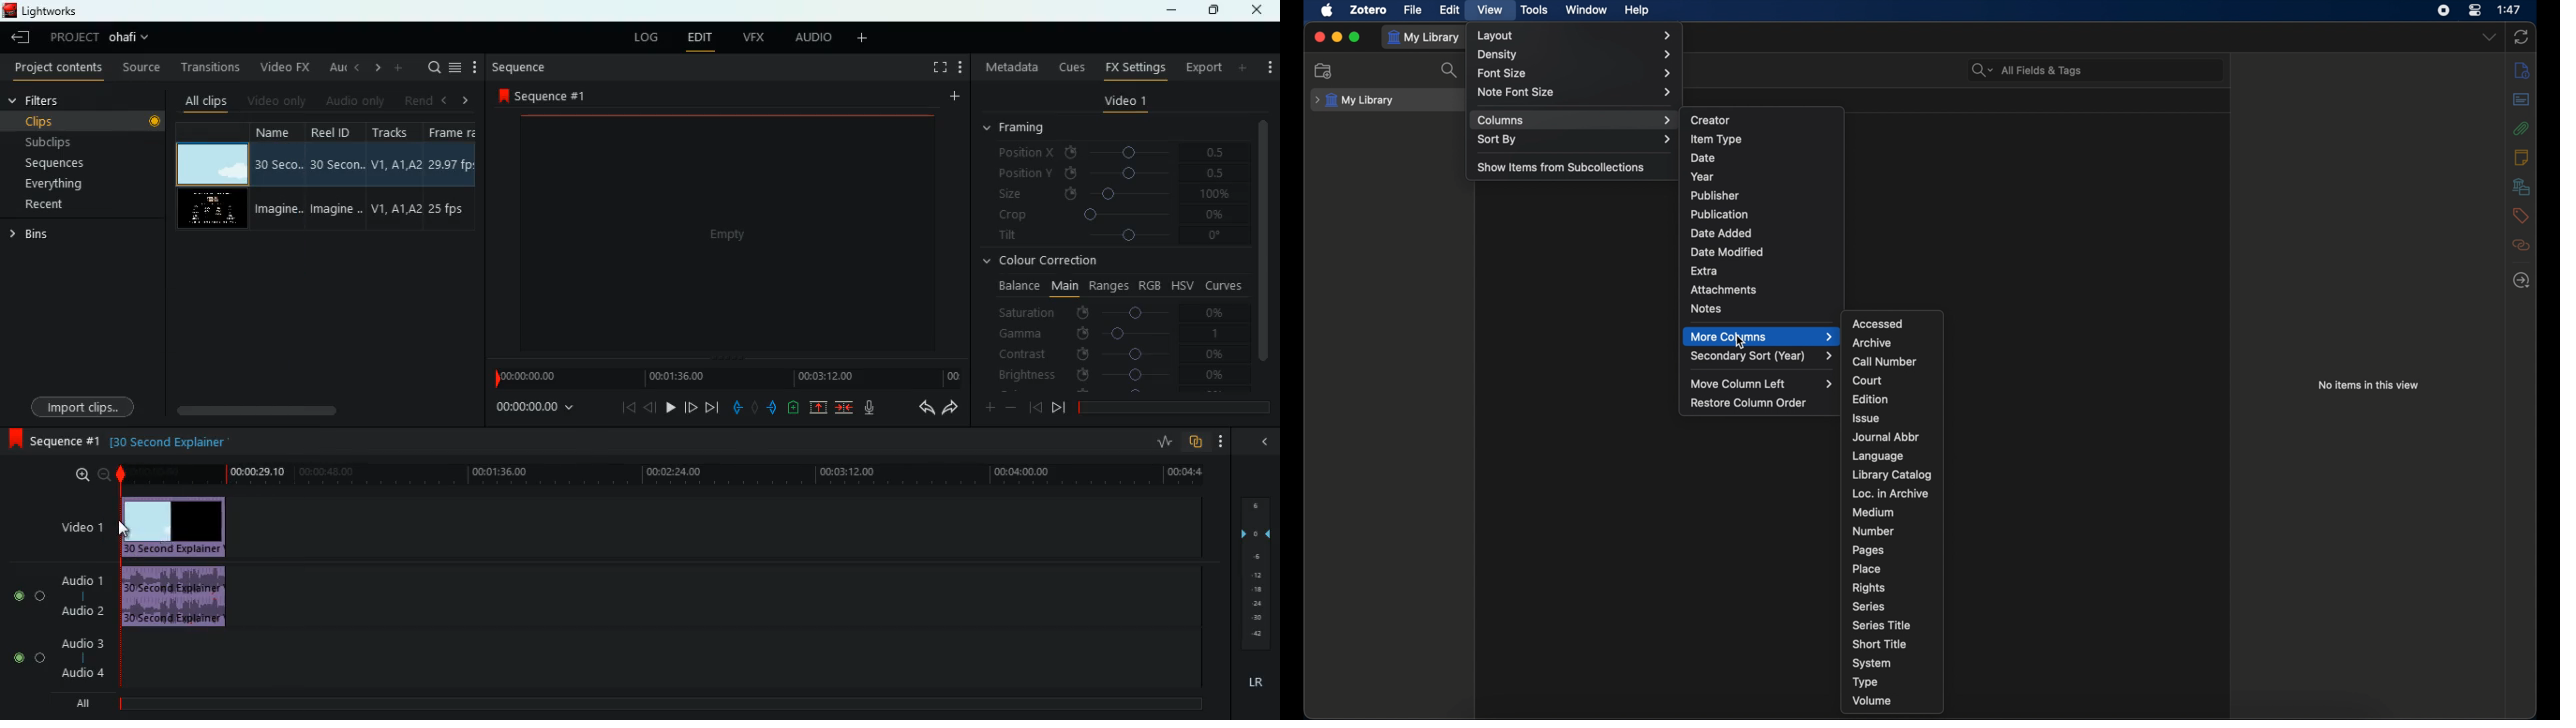 Image resolution: width=2576 pixels, height=728 pixels. What do you see at coordinates (1863, 681) in the screenshot?
I see `type` at bounding box center [1863, 681].